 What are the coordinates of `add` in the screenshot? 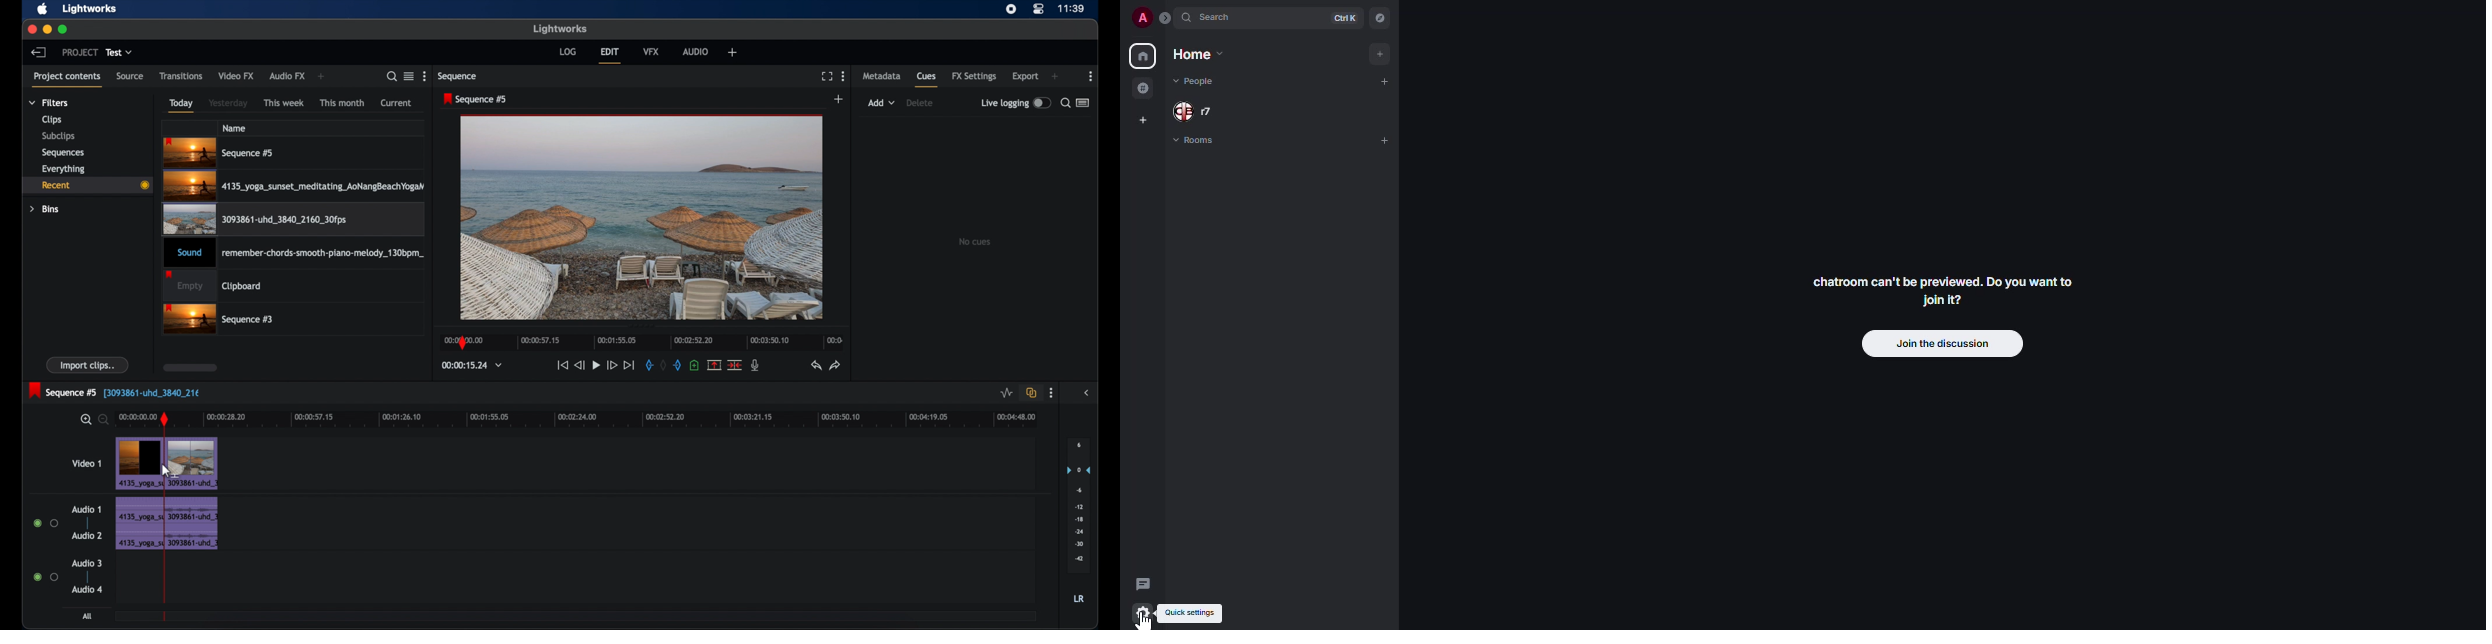 It's located at (321, 76).